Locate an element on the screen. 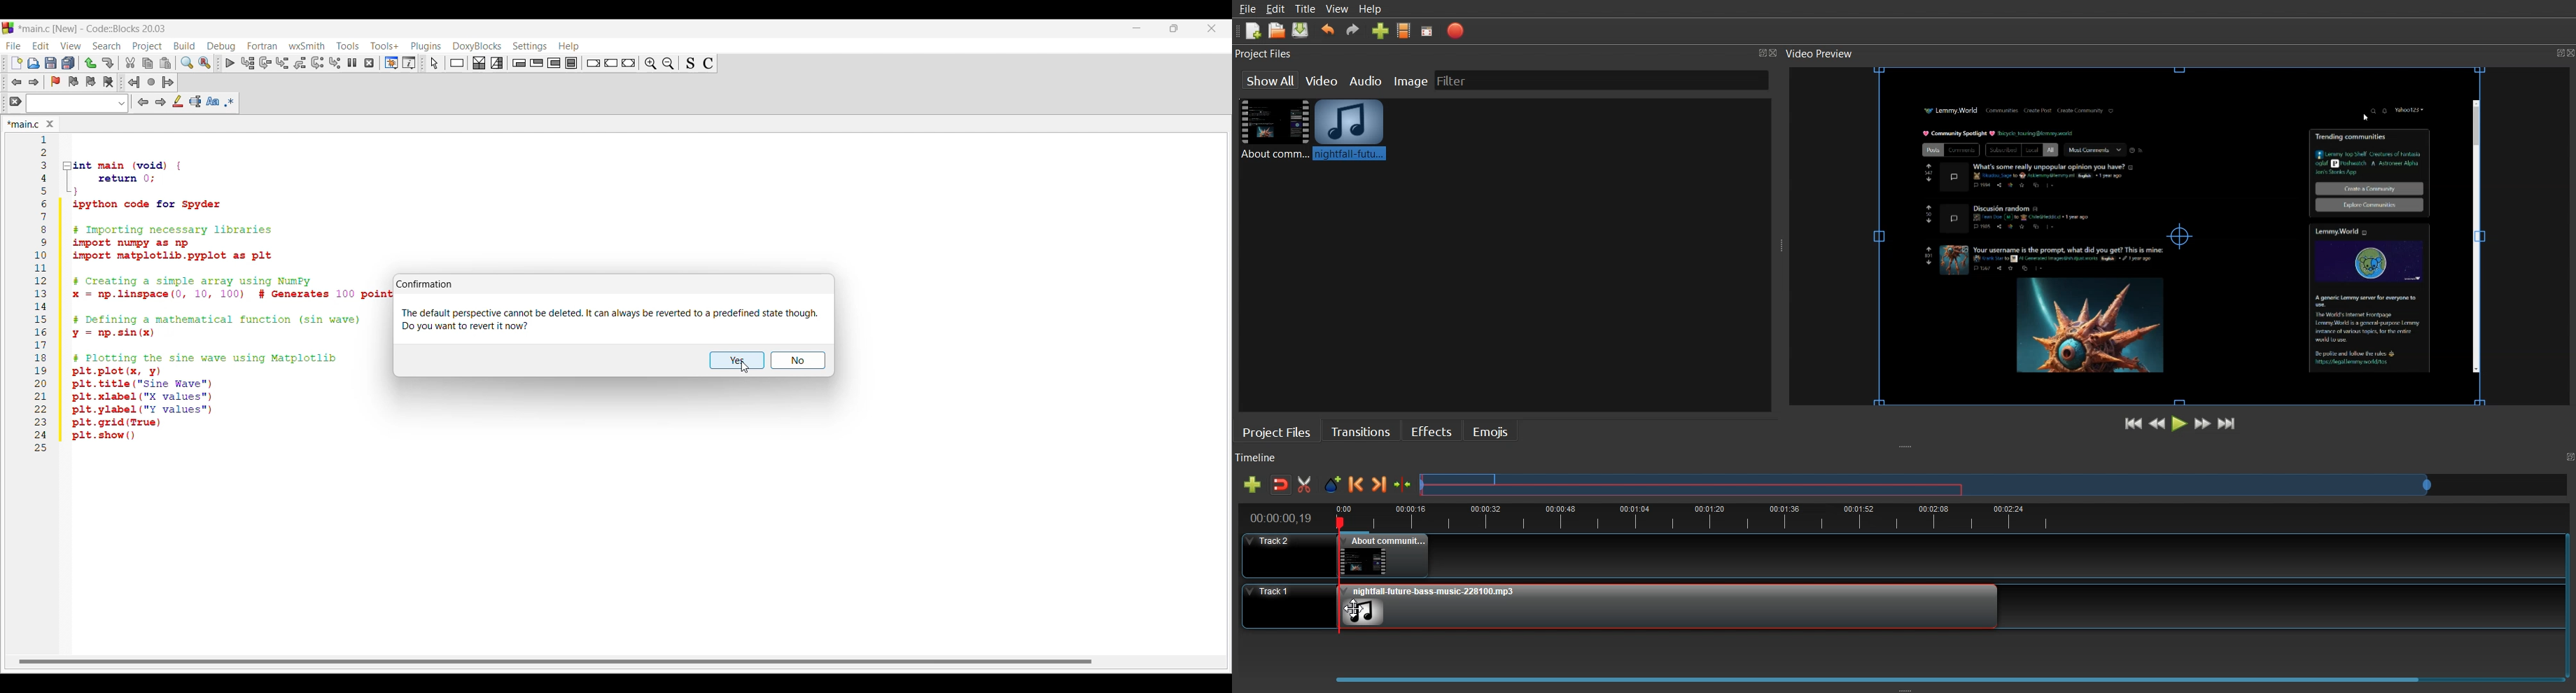 The height and width of the screenshot is (700, 2576). Save everything is located at coordinates (69, 63).